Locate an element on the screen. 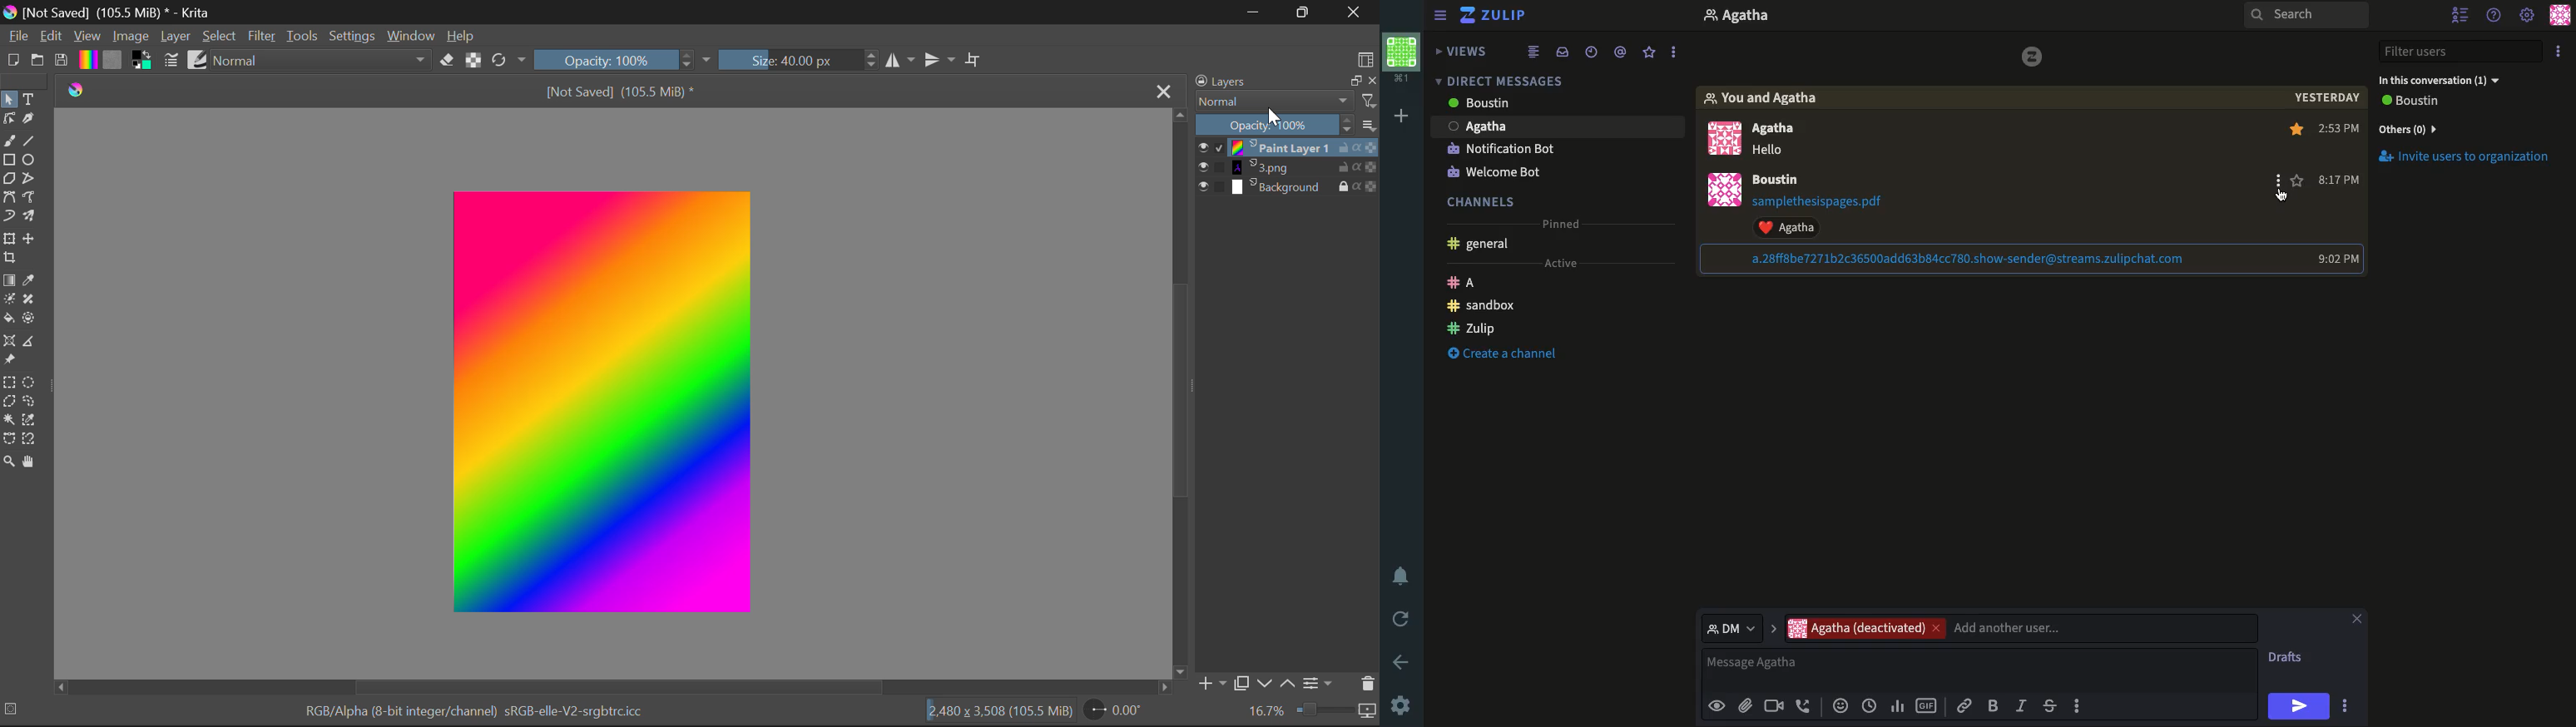 This screenshot has width=2576, height=728. Welcome bot is located at coordinates (1494, 172).